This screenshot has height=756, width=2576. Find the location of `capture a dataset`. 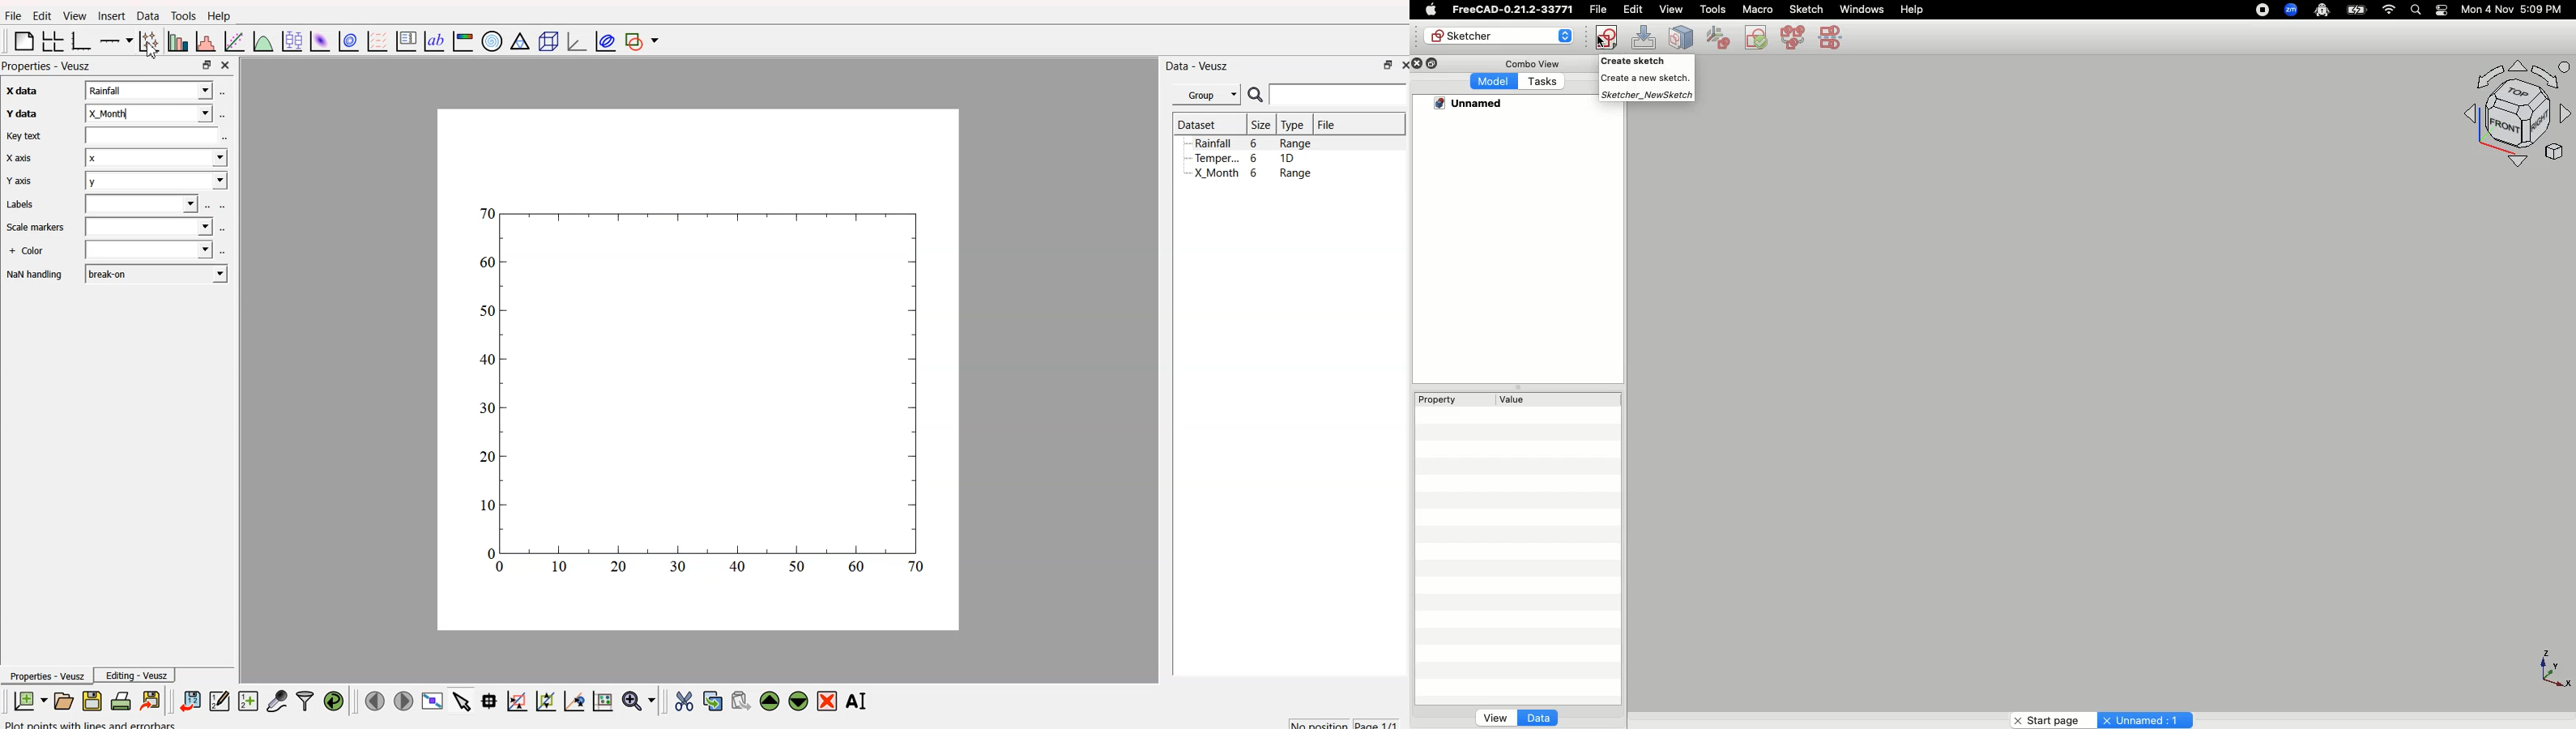

capture a dataset is located at coordinates (276, 698).